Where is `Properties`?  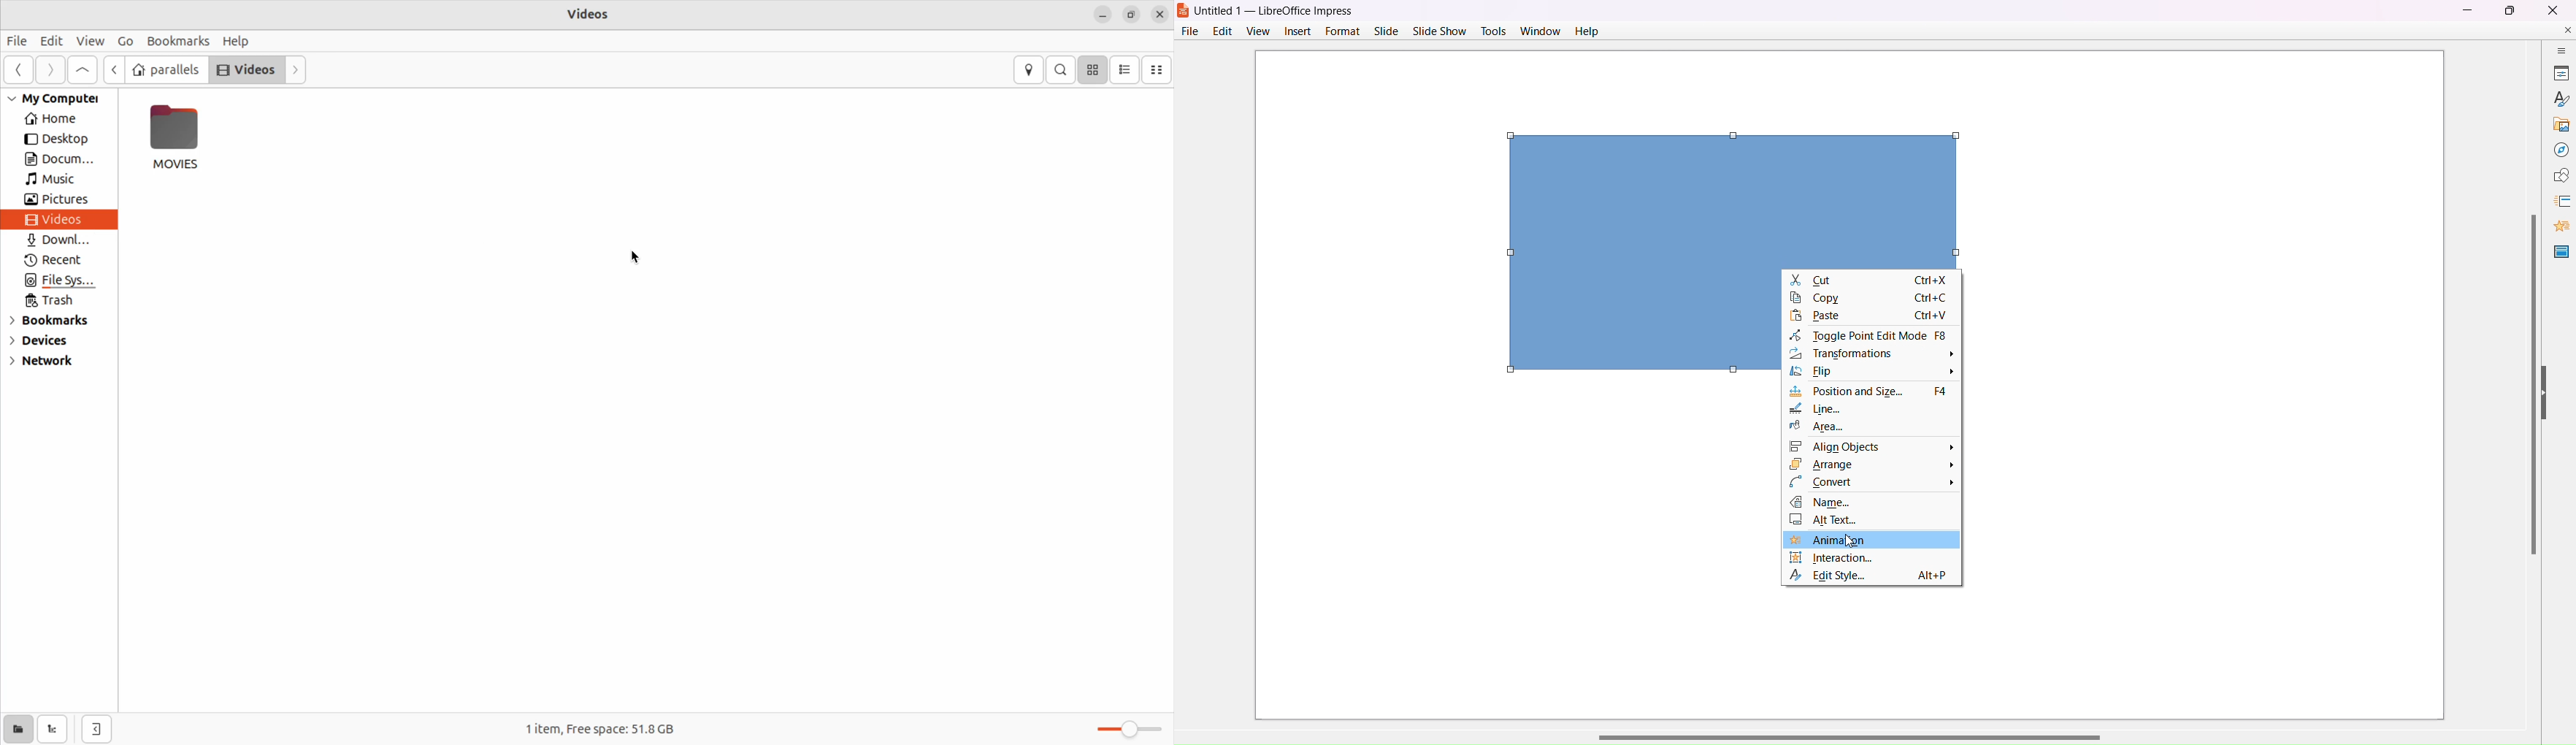 Properties is located at coordinates (2555, 71).